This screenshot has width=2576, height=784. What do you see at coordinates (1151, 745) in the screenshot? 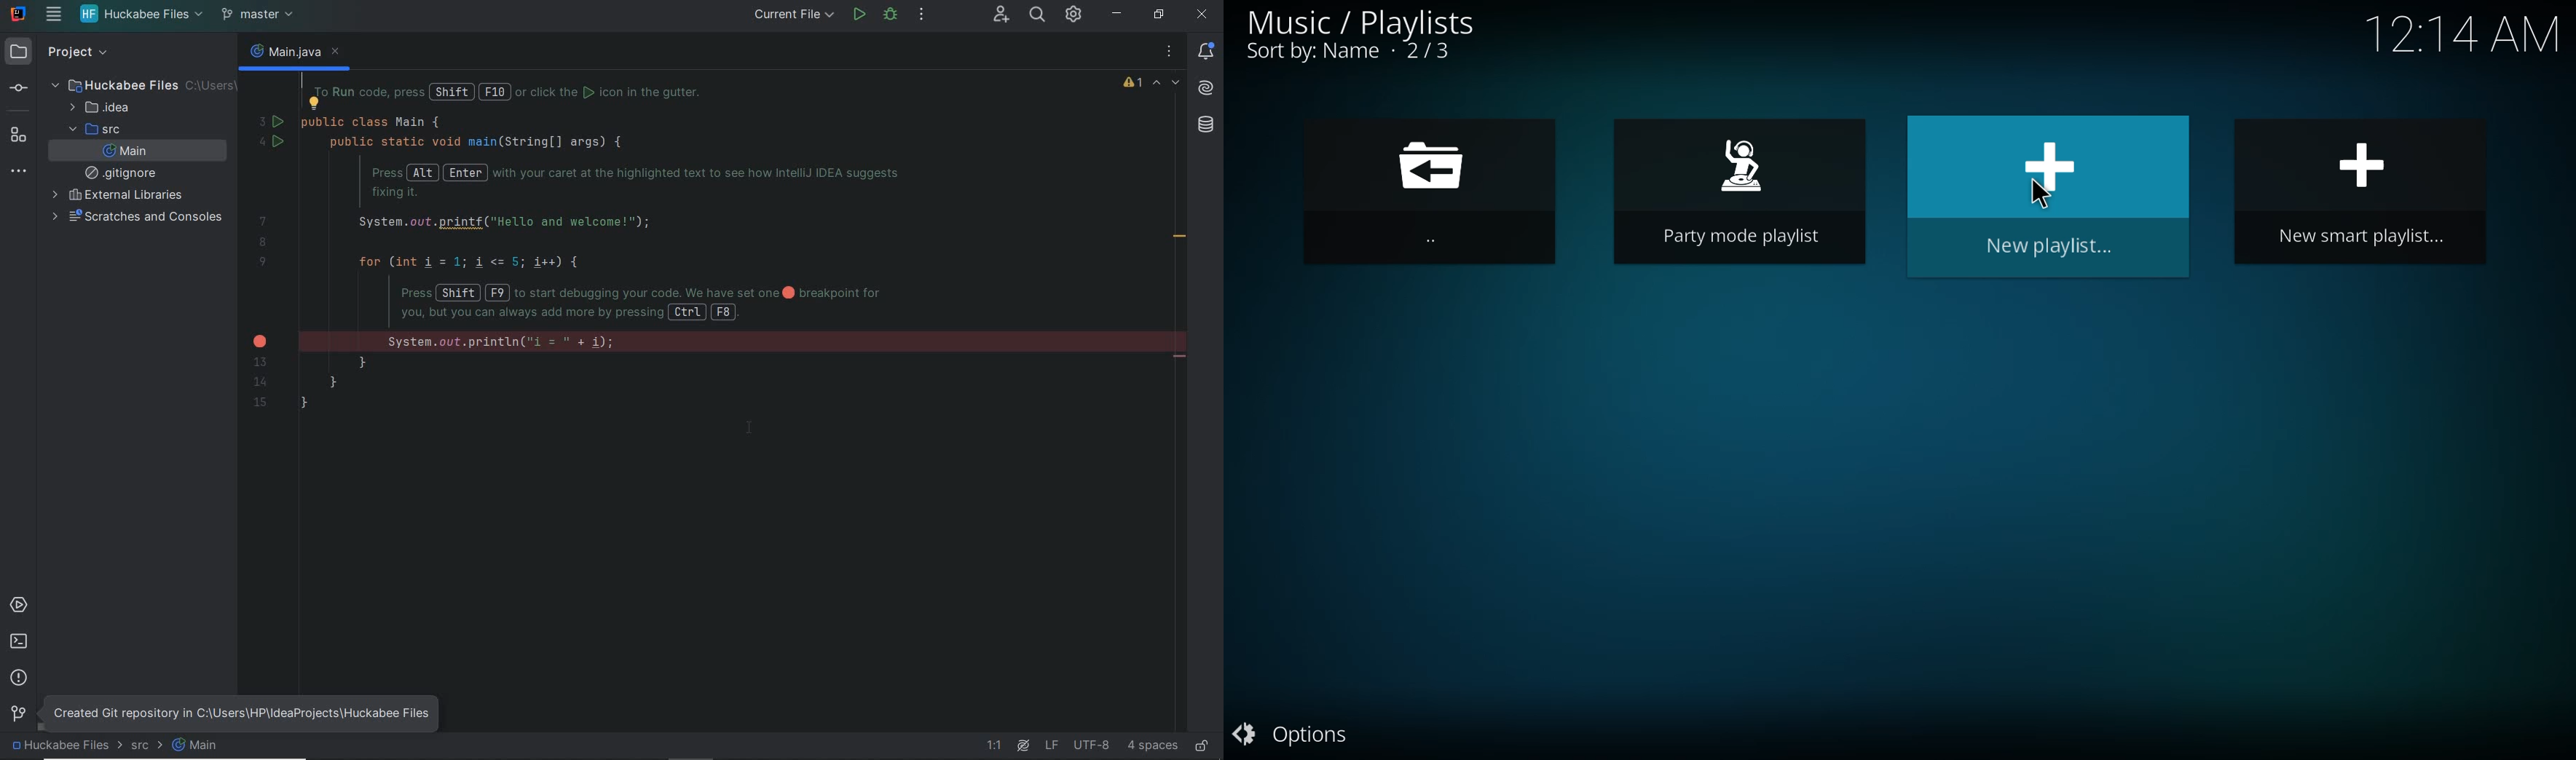
I see `indent` at bounding box center [1151, 745].